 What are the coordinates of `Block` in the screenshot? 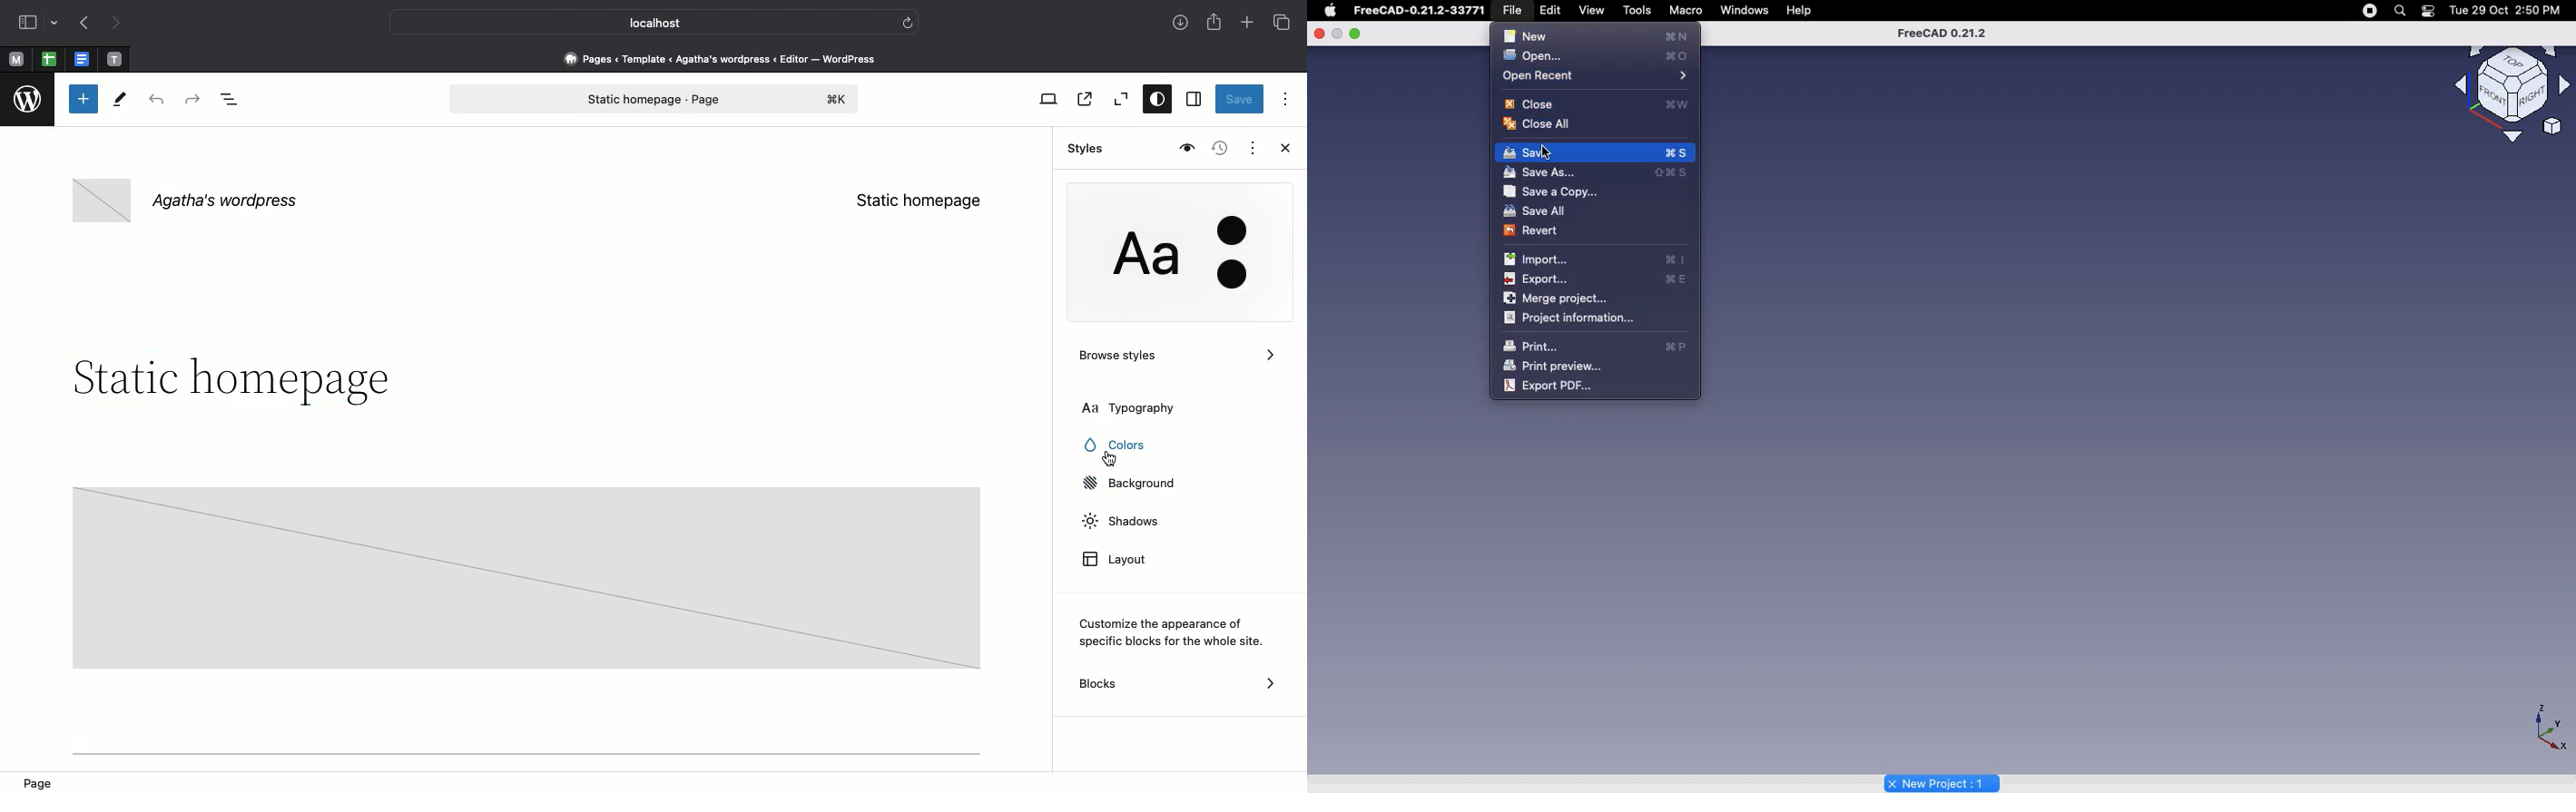 It's located at (525, 576).